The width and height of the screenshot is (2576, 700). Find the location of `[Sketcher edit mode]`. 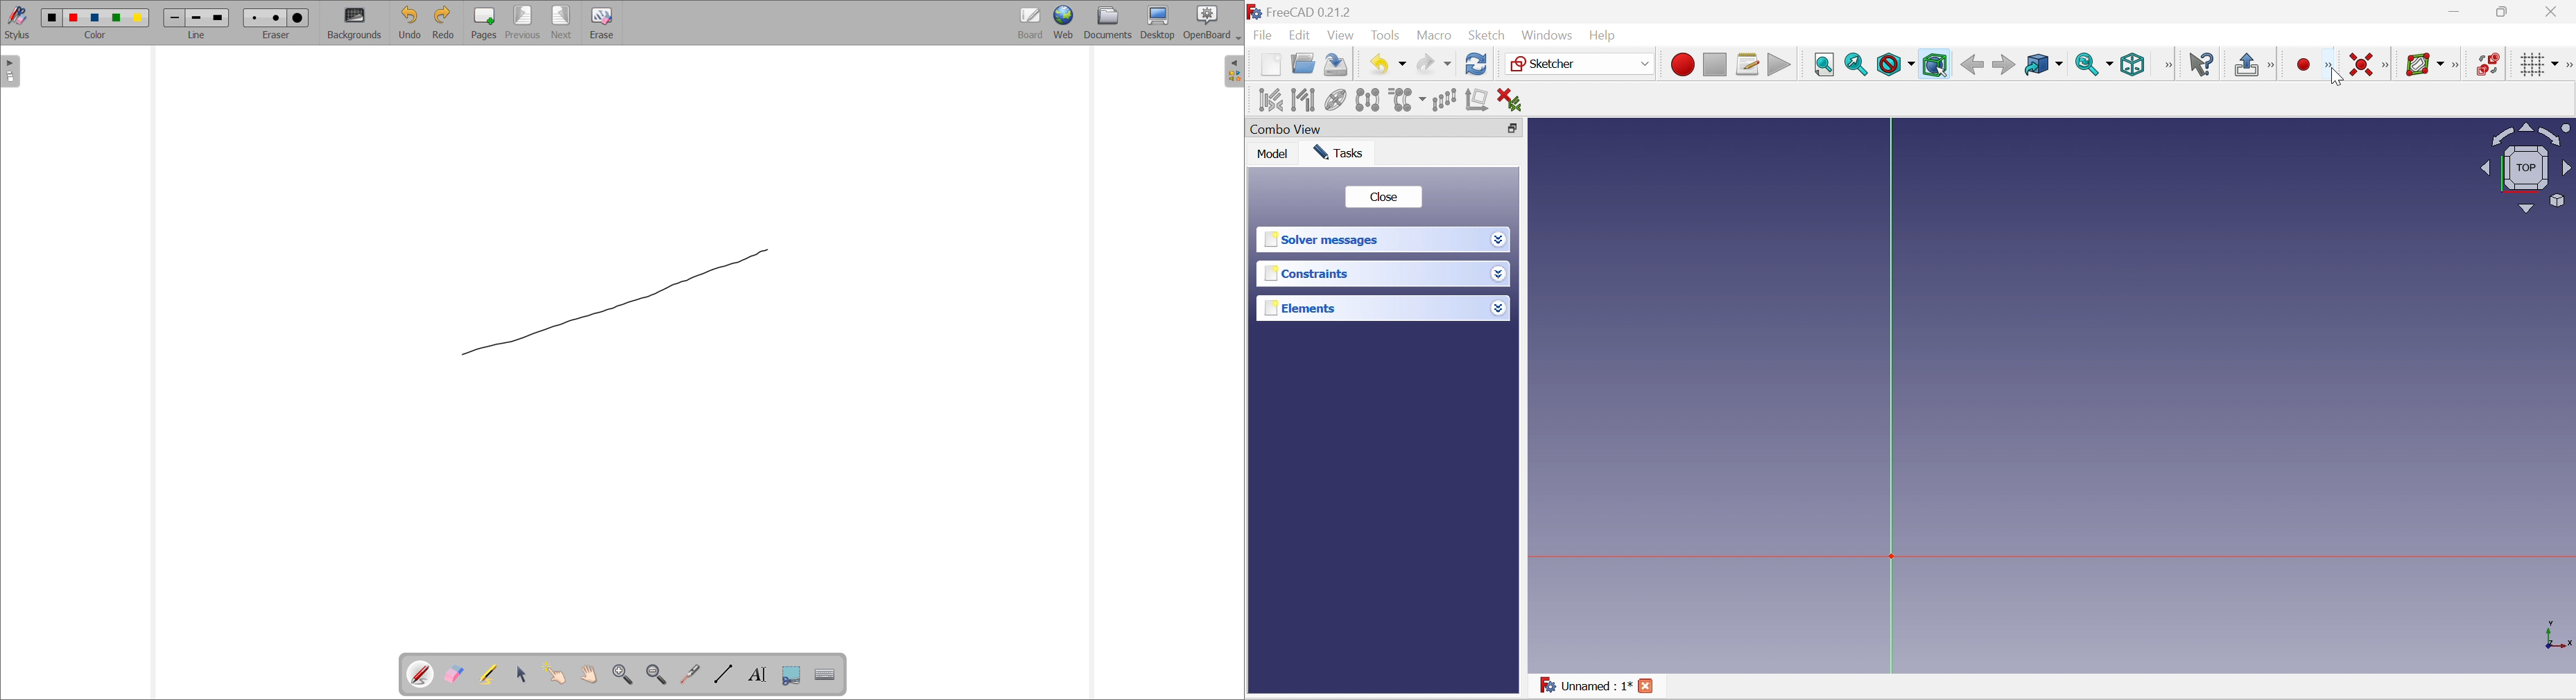

[Sketcher edit mode] is located at coordinates (2276, 66).